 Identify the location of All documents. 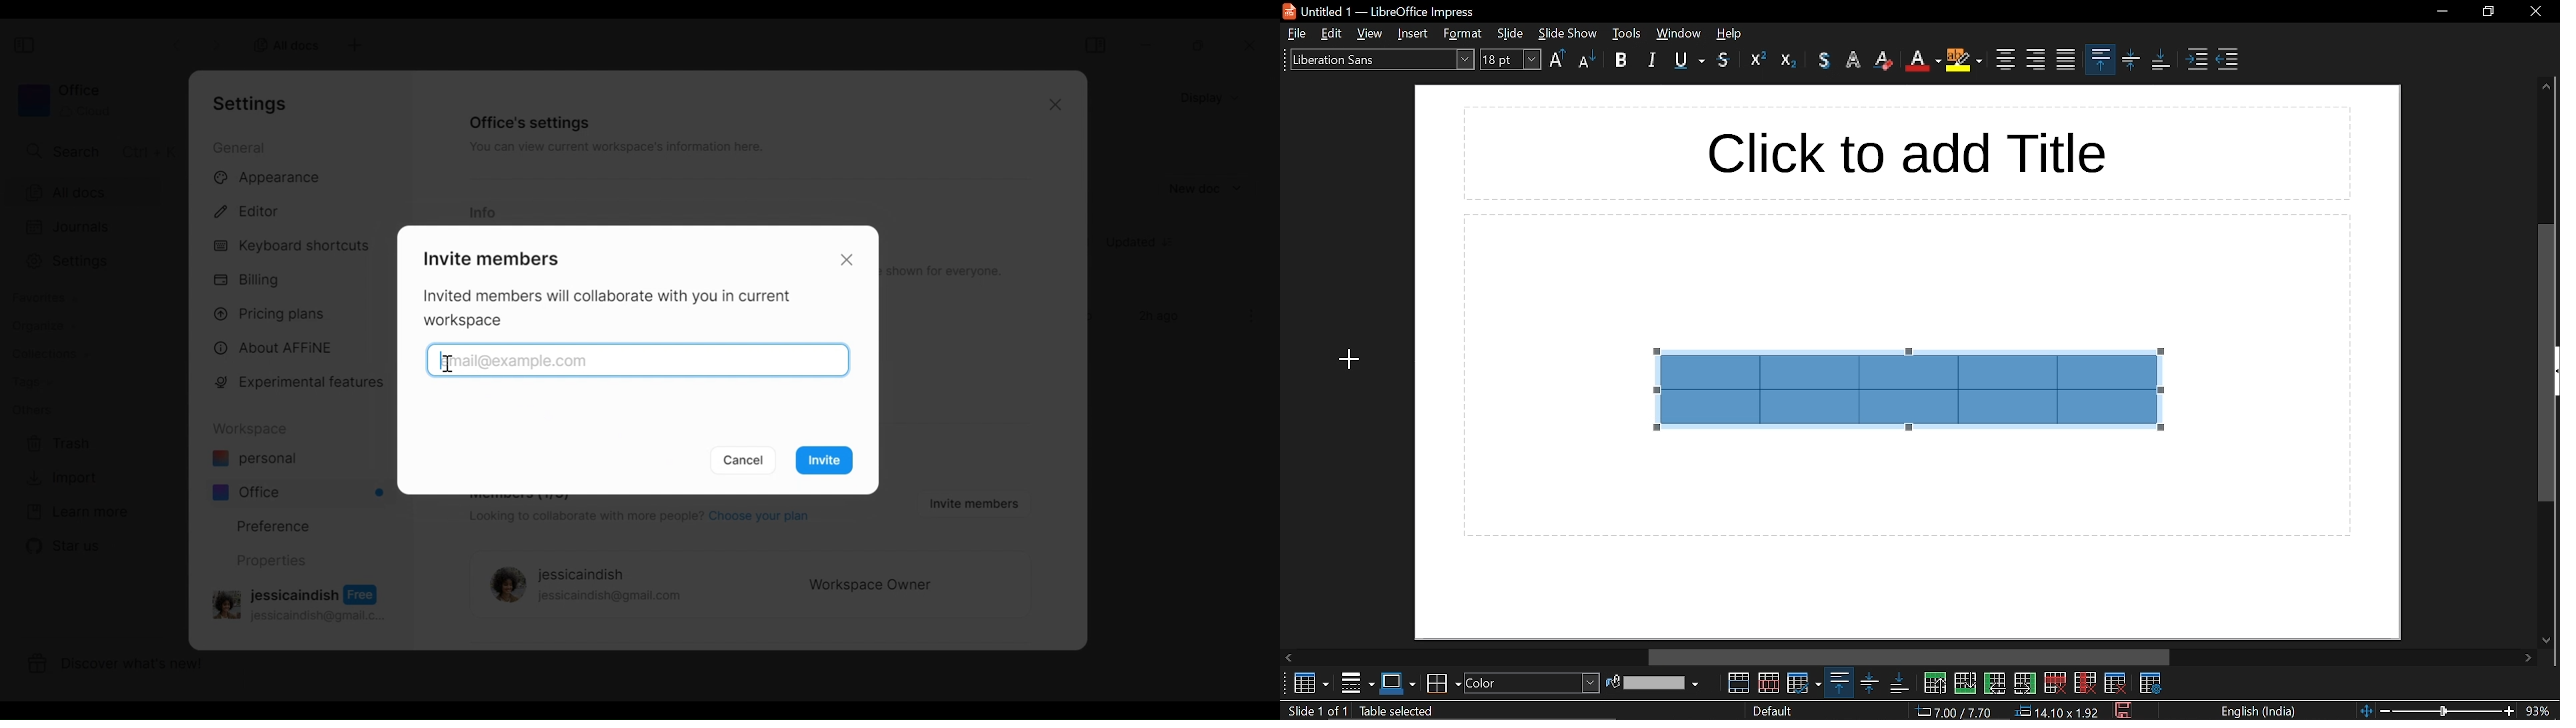
(282, 44).